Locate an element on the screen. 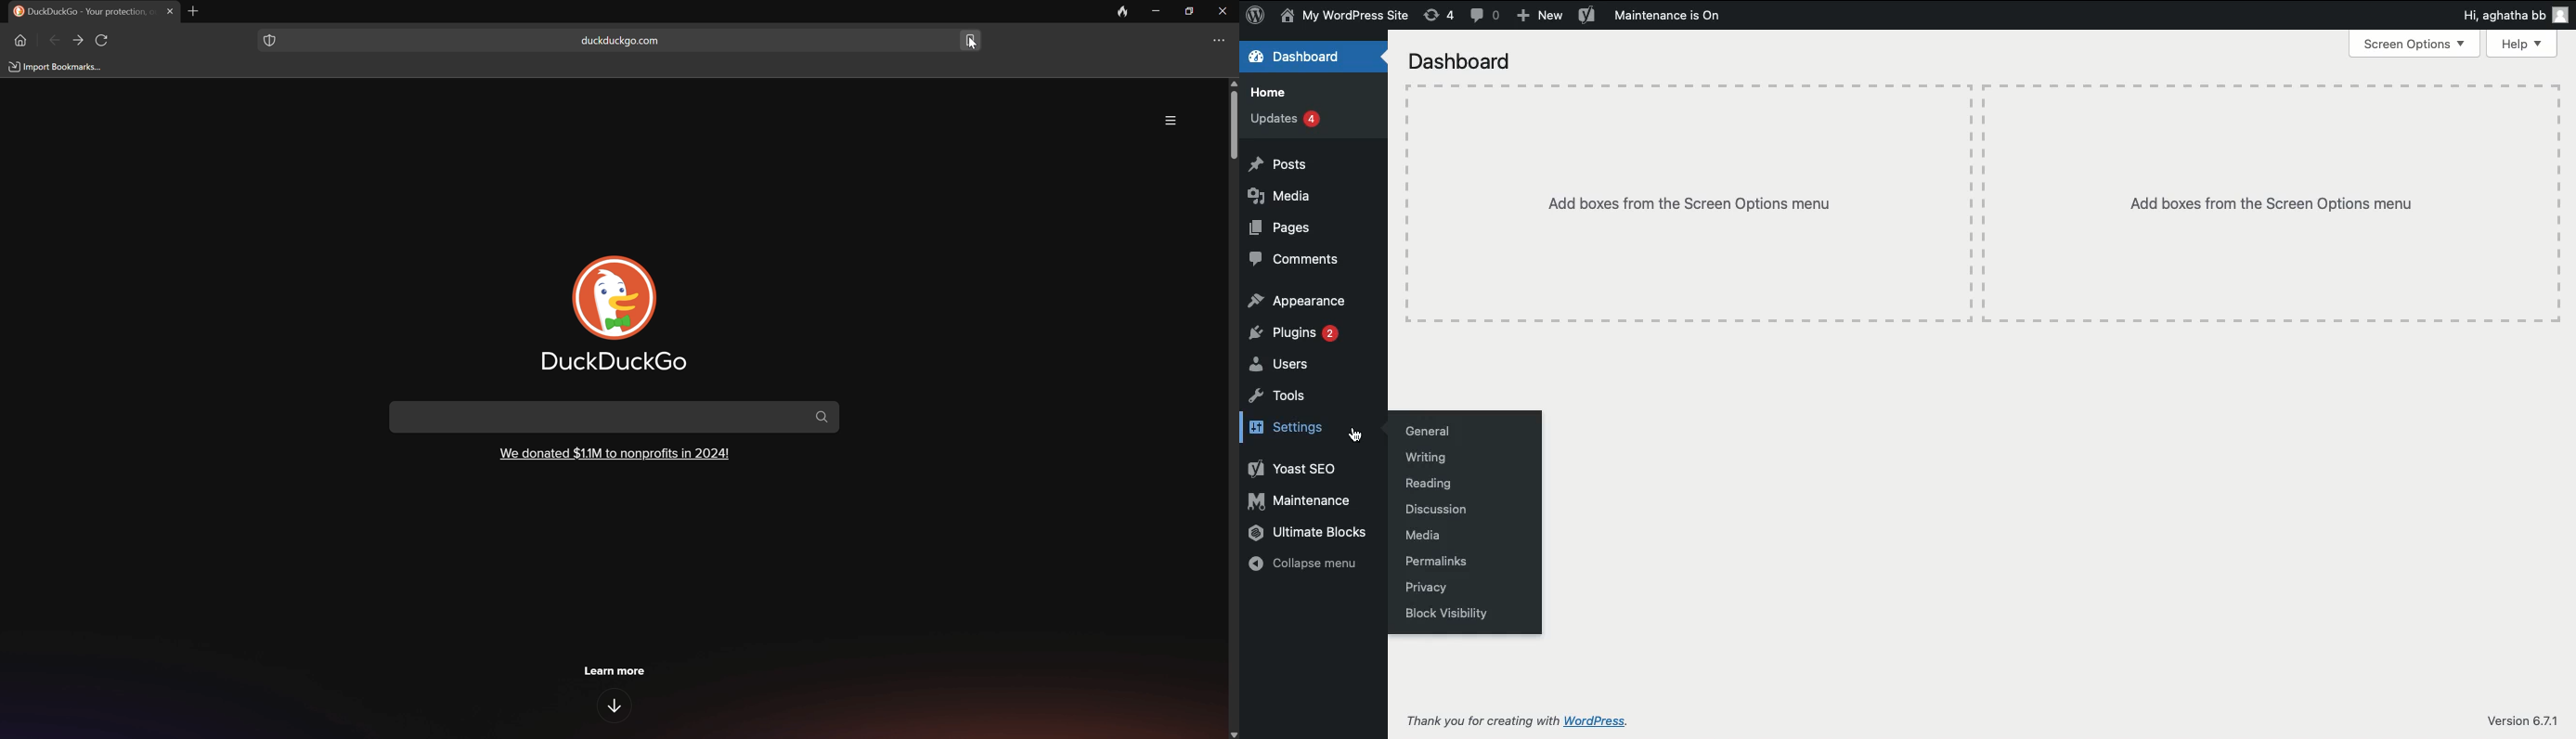 The height and width of the screenshot is (756, 2576). tools is located at coordinates (1278, 397).